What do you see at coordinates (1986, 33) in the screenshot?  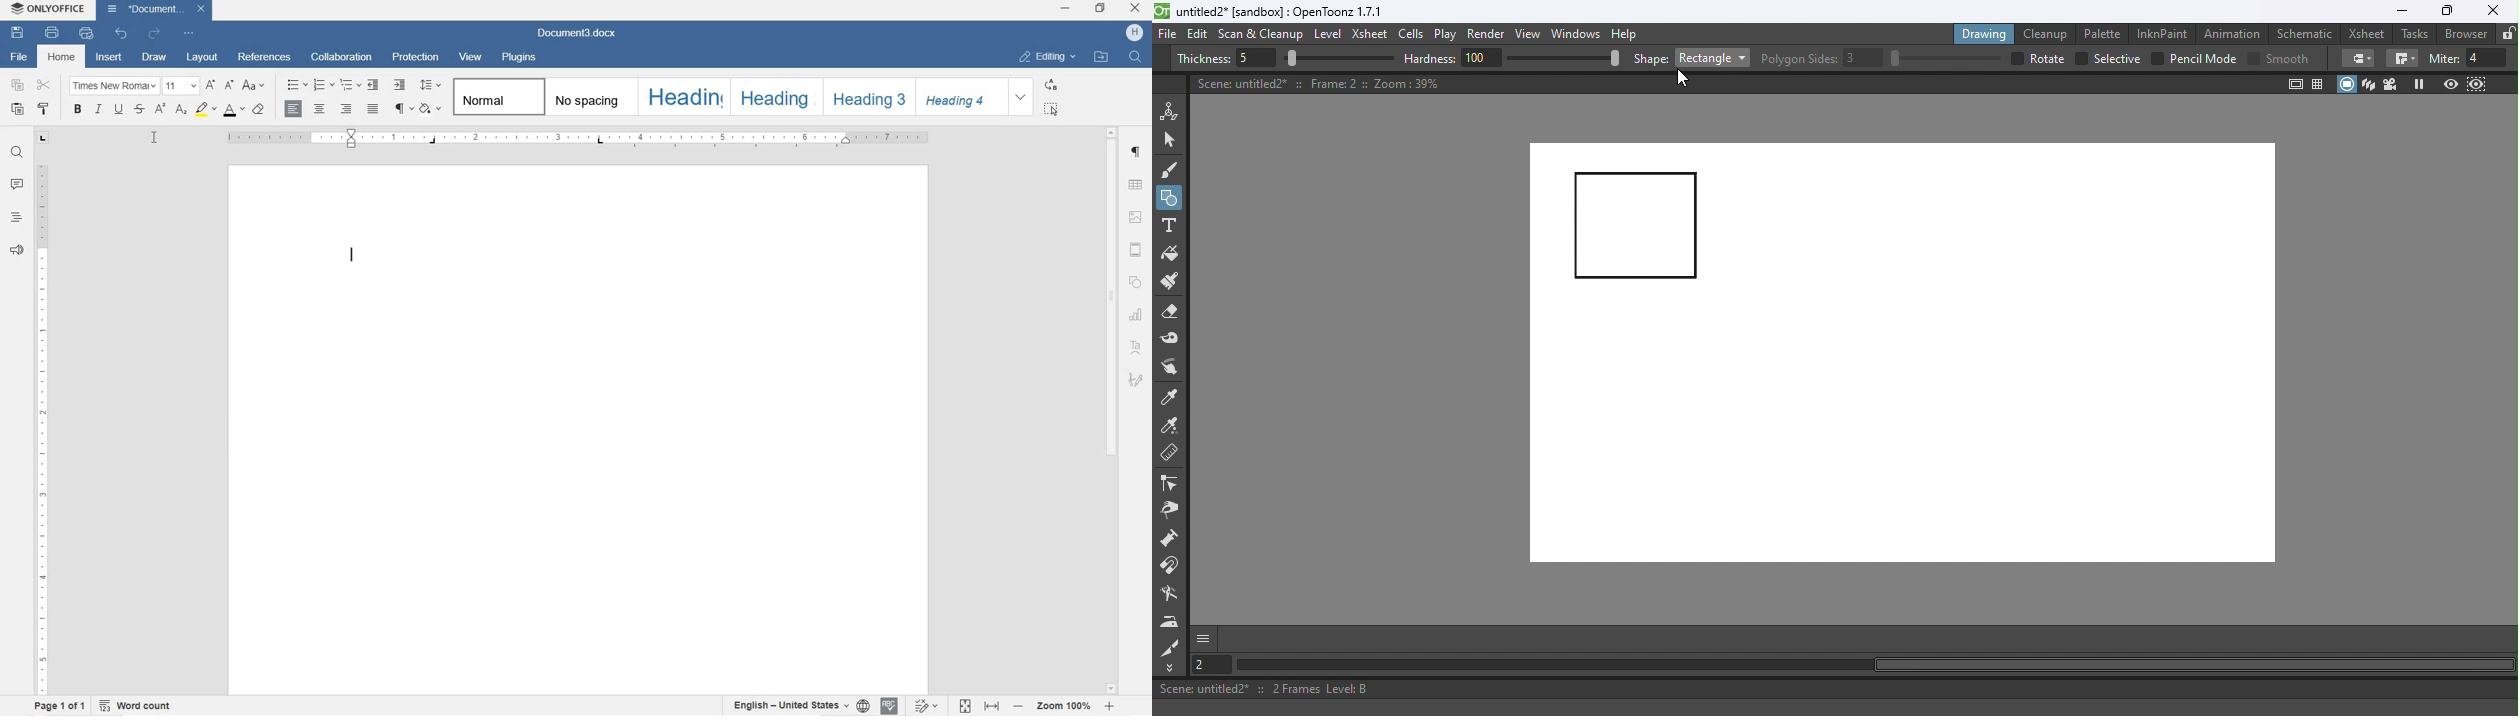 I see `Drawing` at bounding box center [1986, 33].